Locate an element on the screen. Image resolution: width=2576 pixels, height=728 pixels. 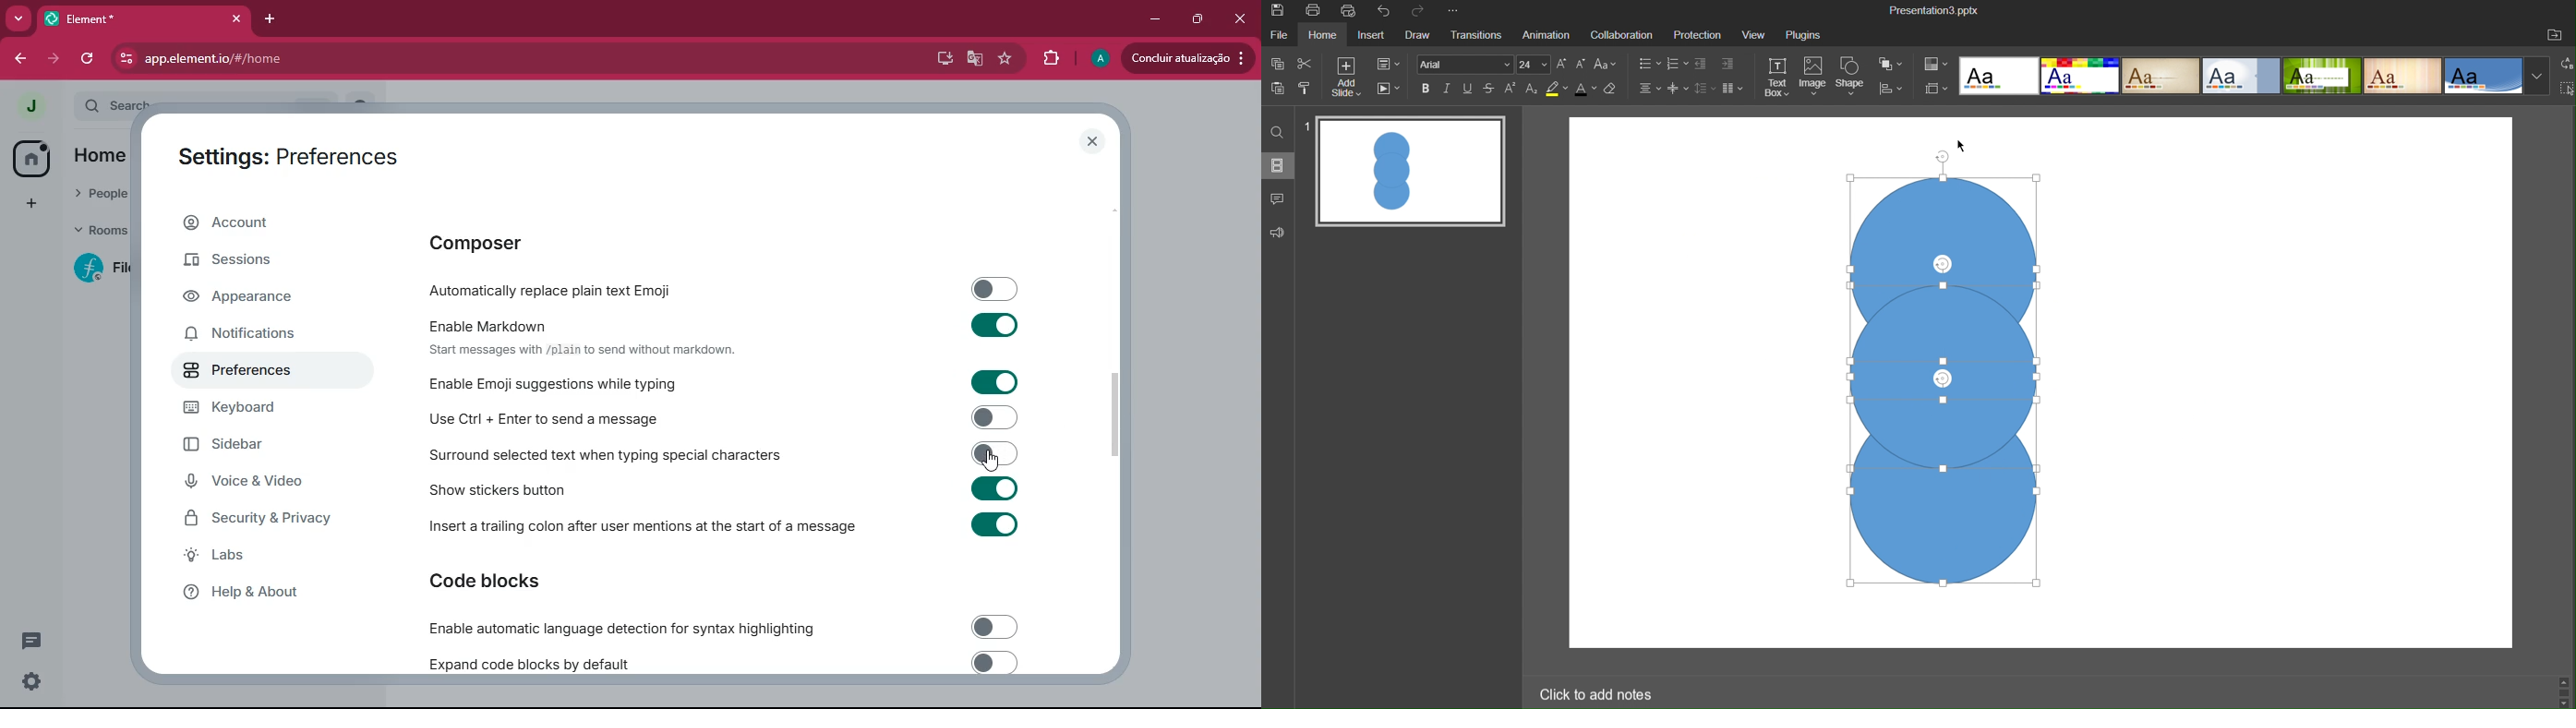
Color is located at coordinates (1937, 63).